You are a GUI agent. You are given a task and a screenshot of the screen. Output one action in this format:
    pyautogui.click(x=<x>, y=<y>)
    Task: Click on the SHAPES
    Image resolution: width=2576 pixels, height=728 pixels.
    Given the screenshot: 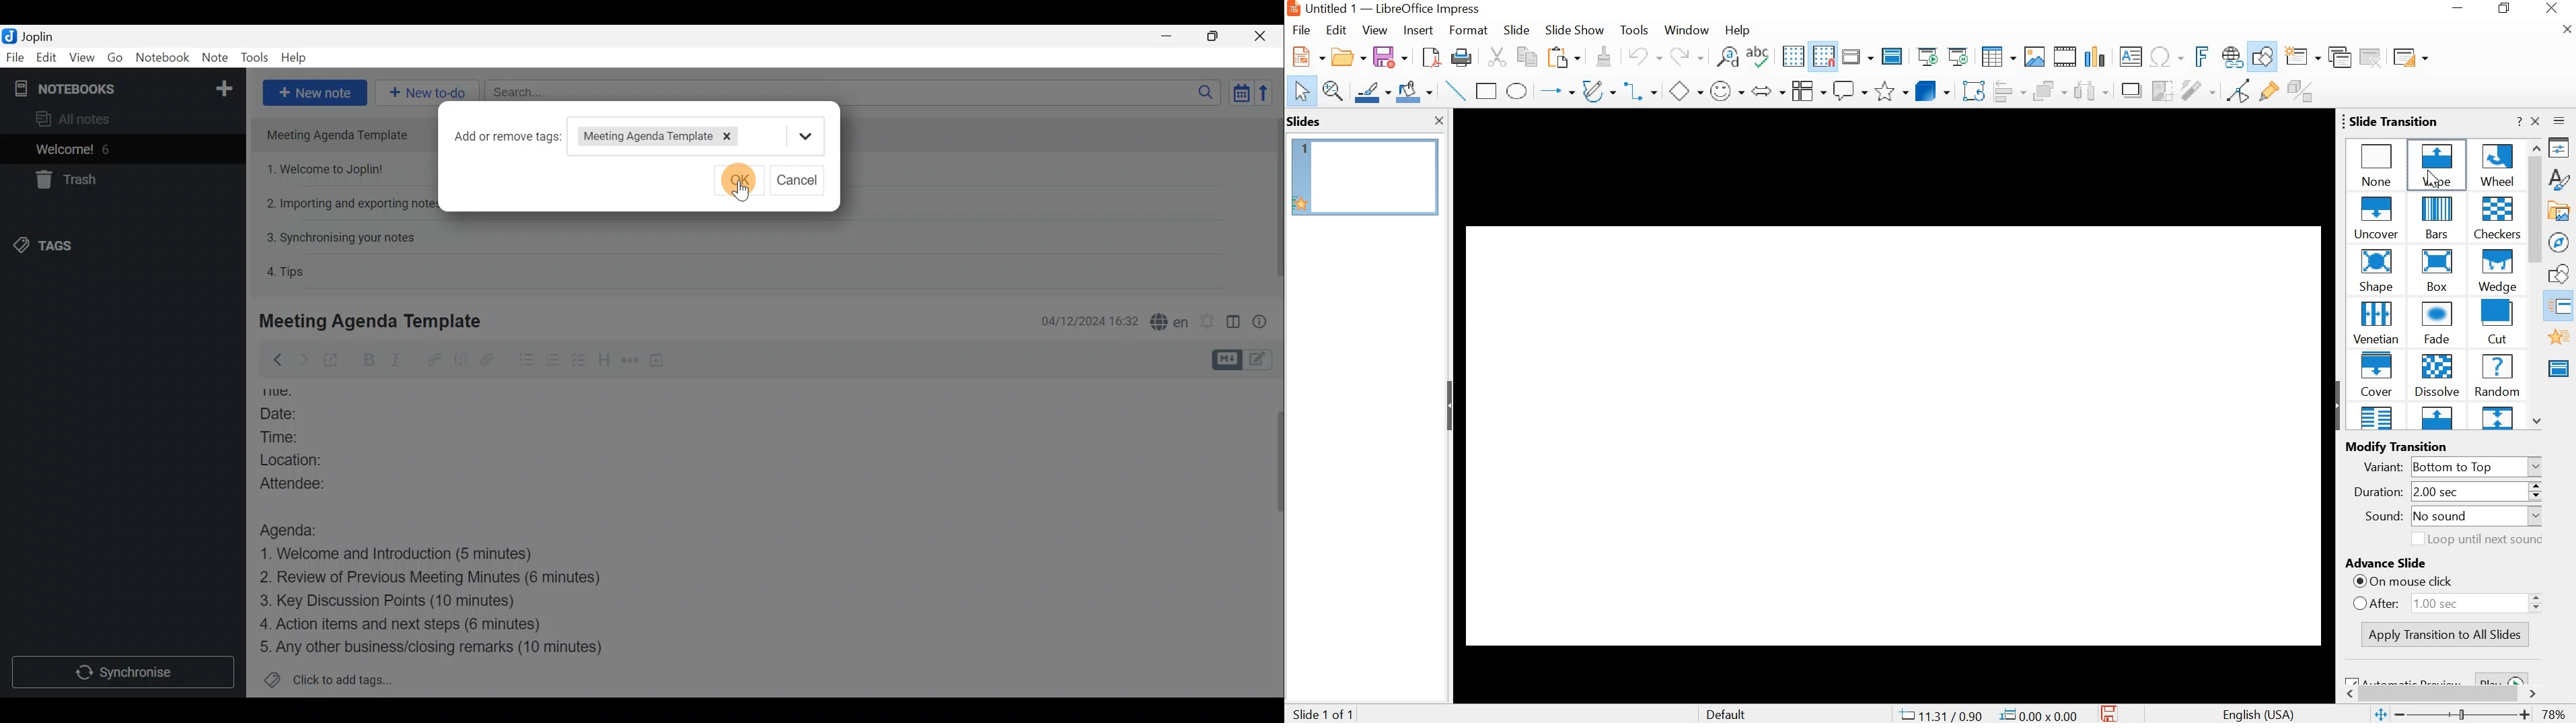 What is the action you would take?
    pyautogui.click(x=2561, y=274)
    